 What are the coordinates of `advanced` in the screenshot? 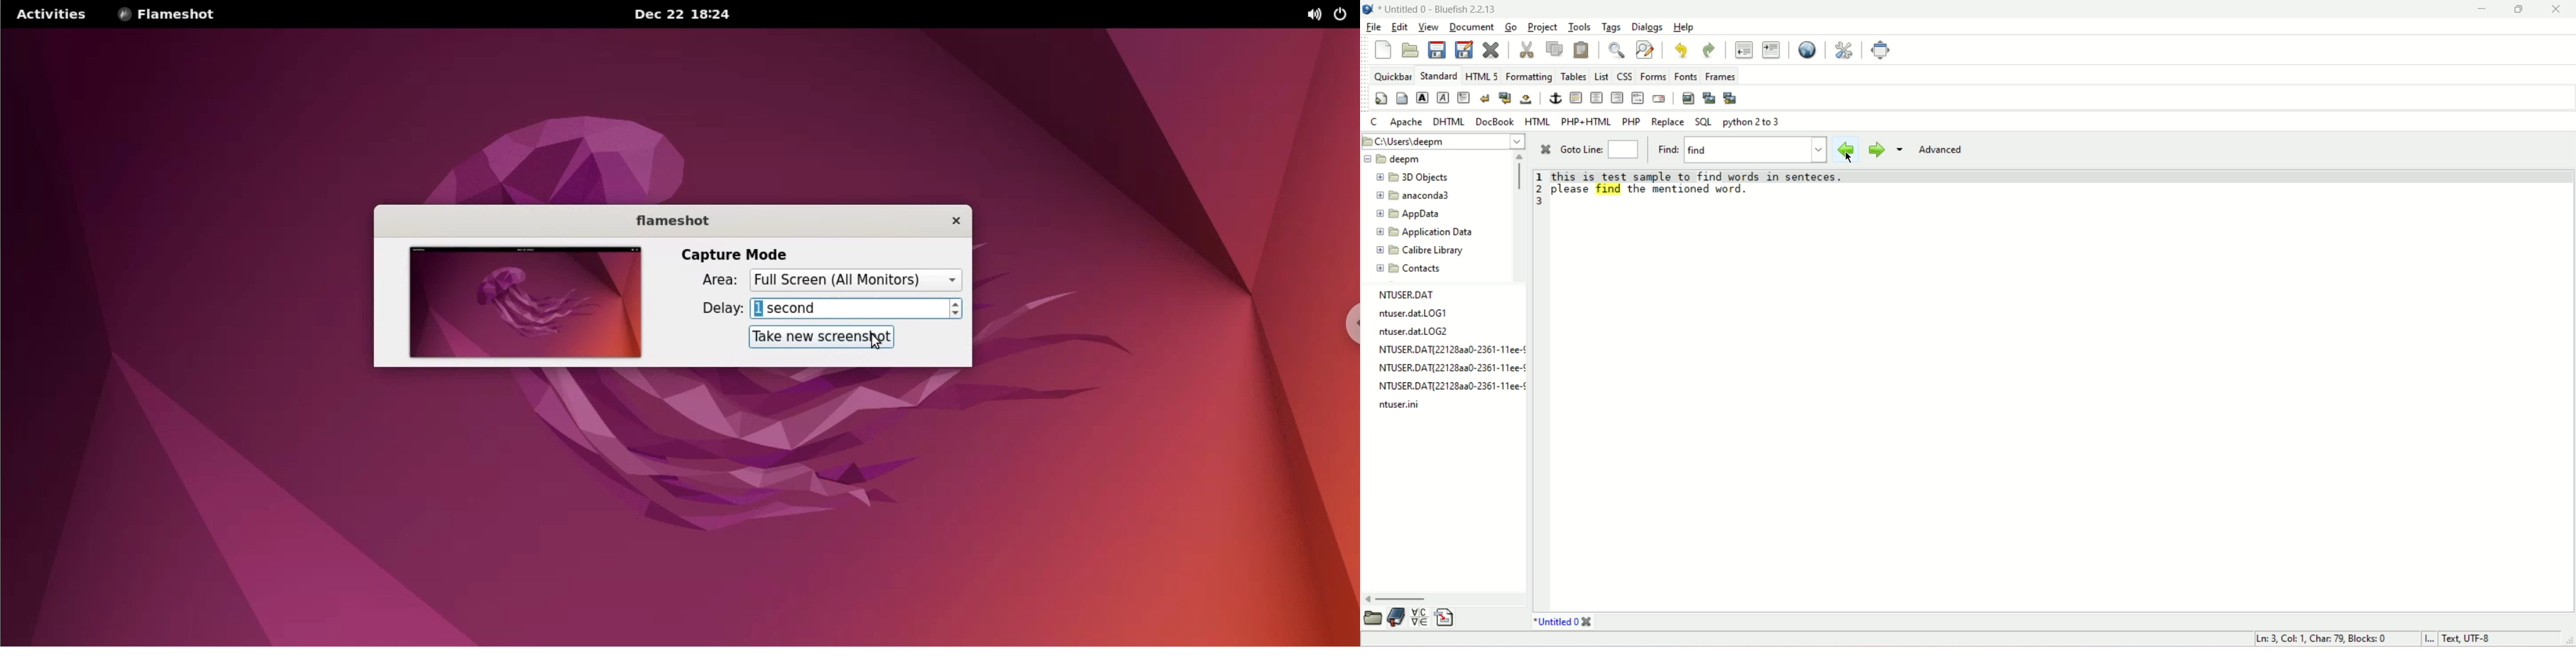 It's located at (1942, 150).